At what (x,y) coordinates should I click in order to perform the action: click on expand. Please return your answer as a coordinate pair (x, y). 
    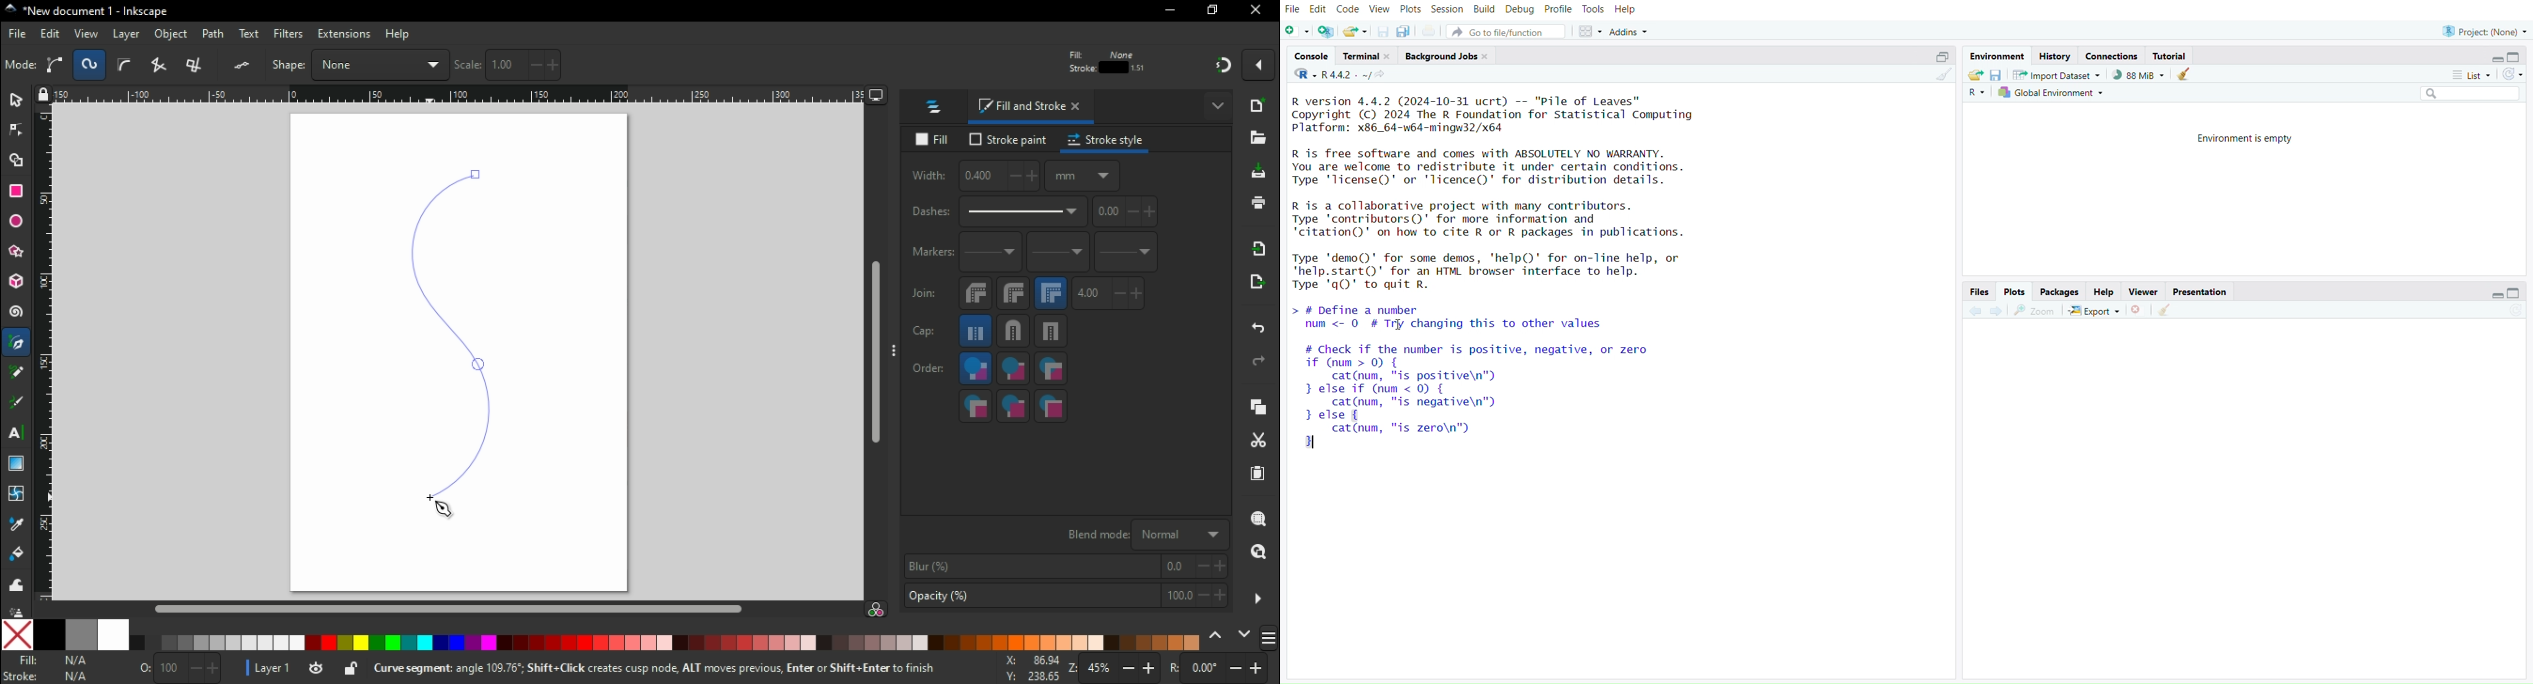
    Looking at the image, I should click on (1939, 57).